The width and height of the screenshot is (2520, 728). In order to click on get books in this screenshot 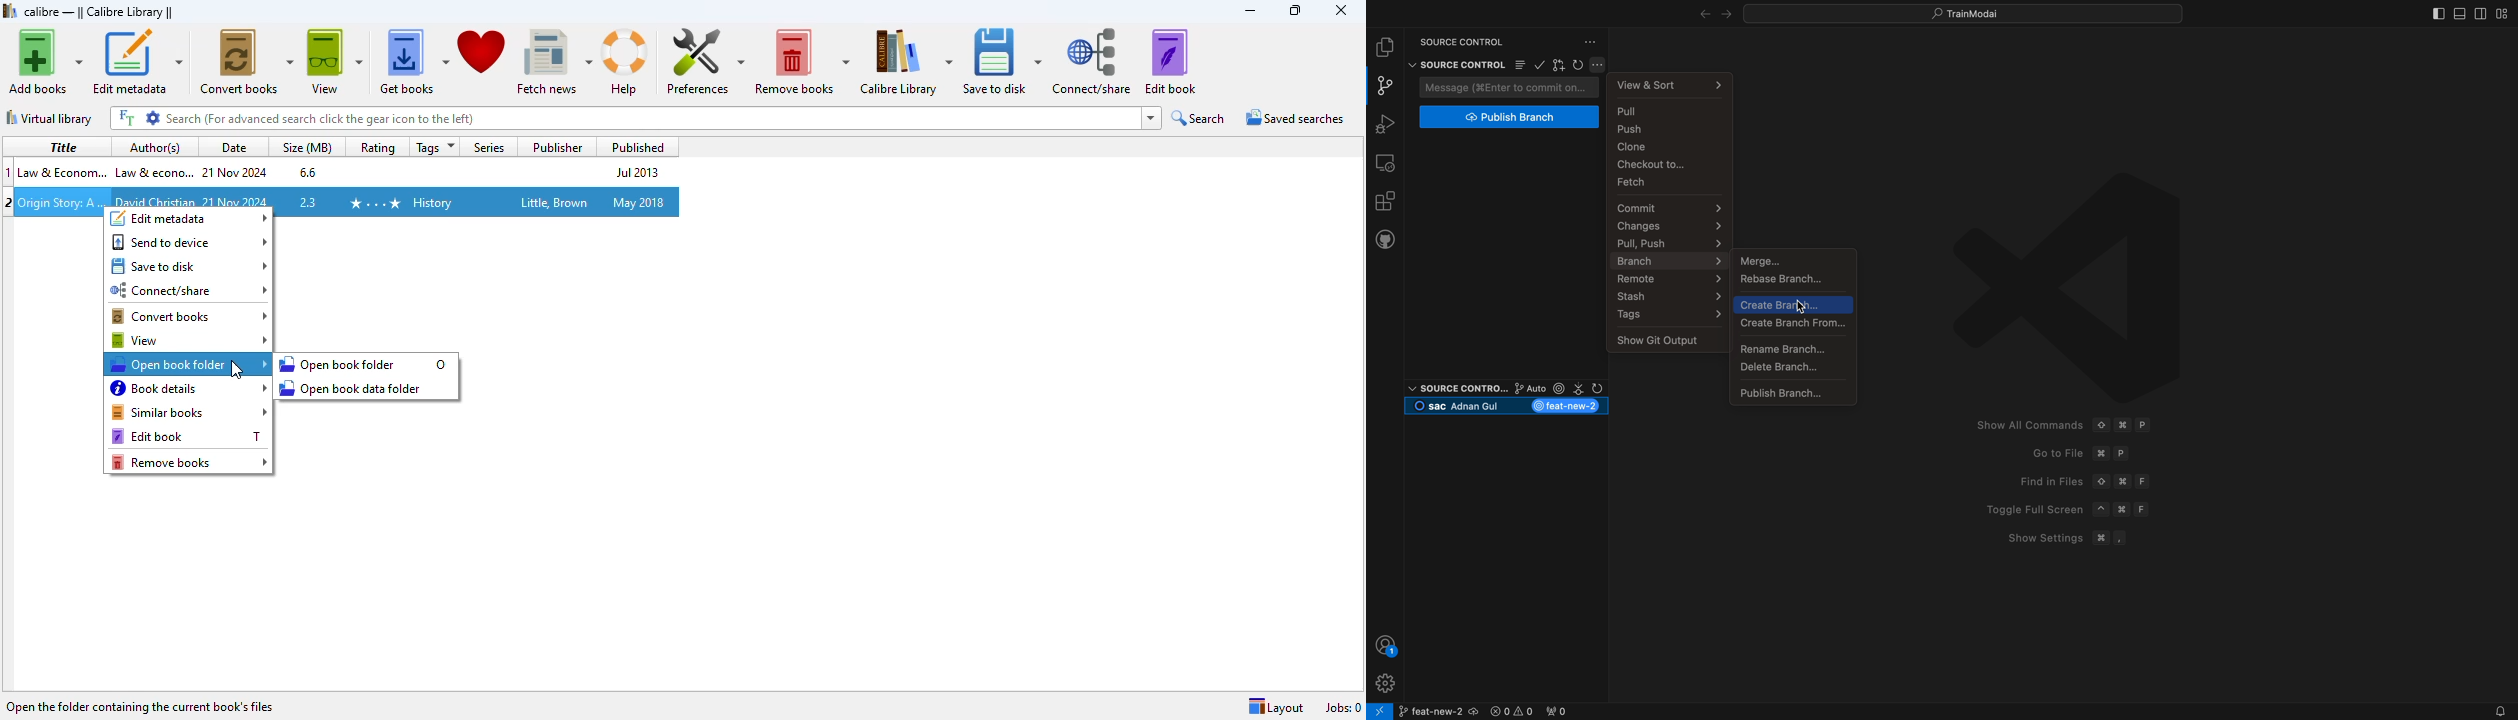, I will do `click(413, 60)`.